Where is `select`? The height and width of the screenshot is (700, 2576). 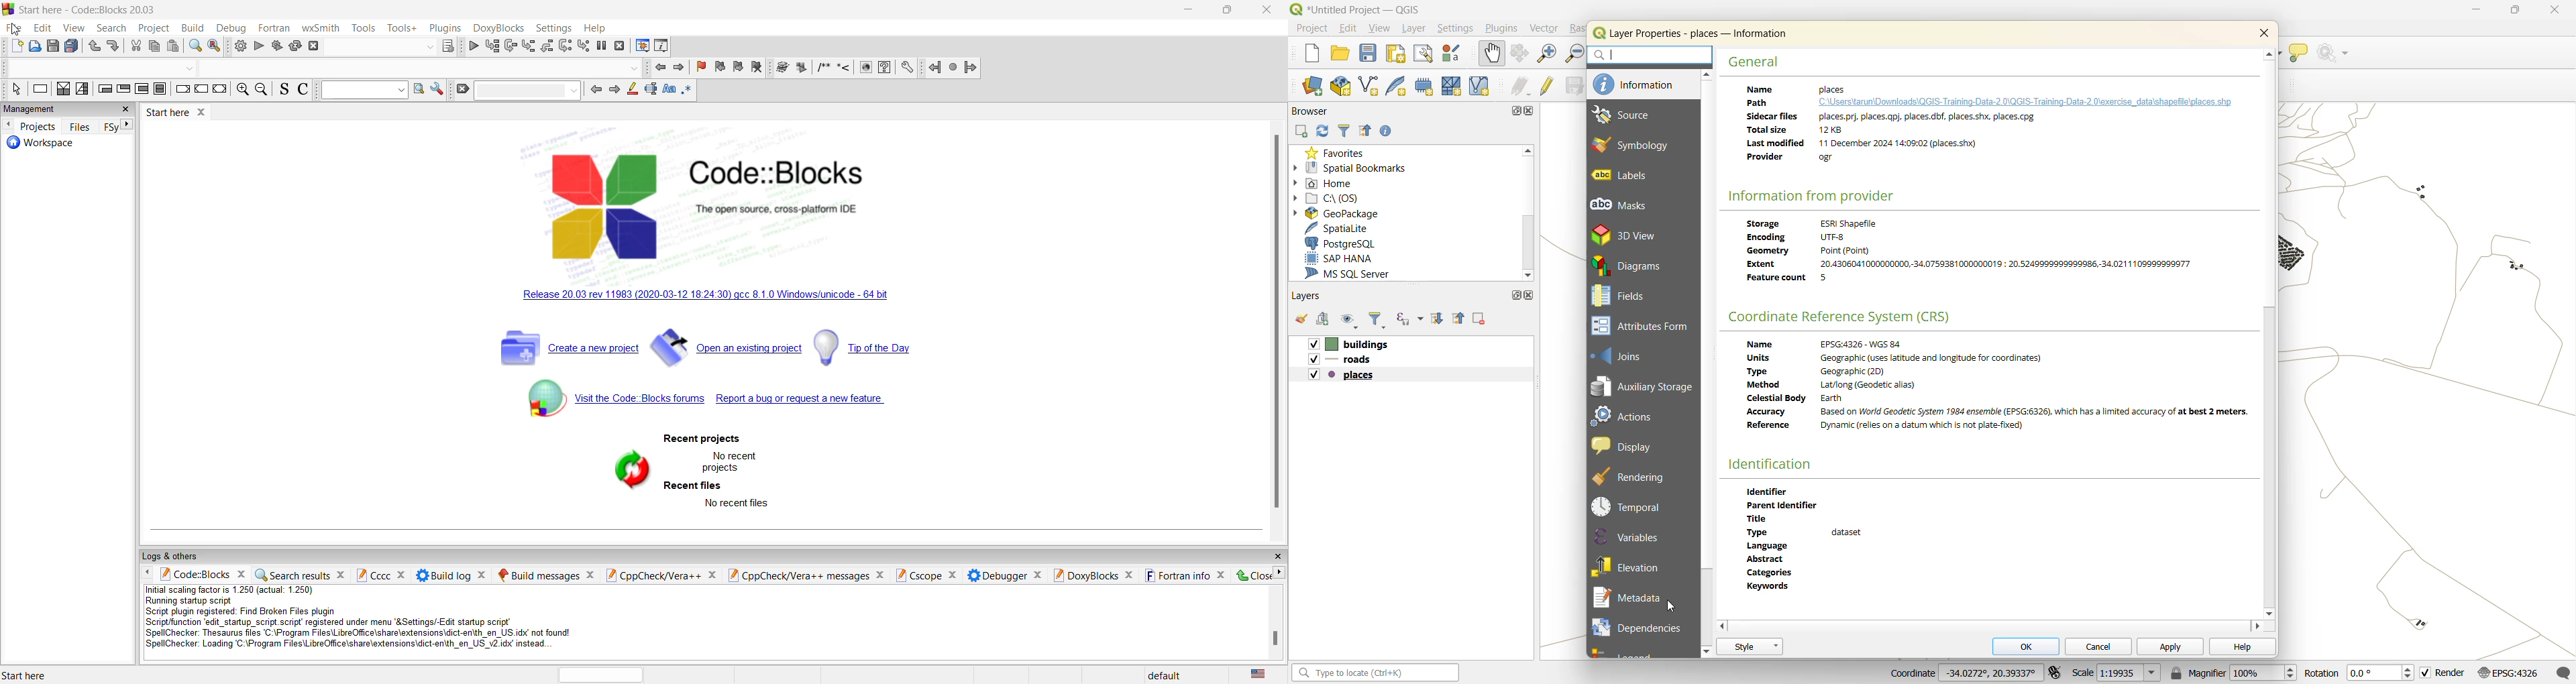 select is located at coordinates (13, 91).